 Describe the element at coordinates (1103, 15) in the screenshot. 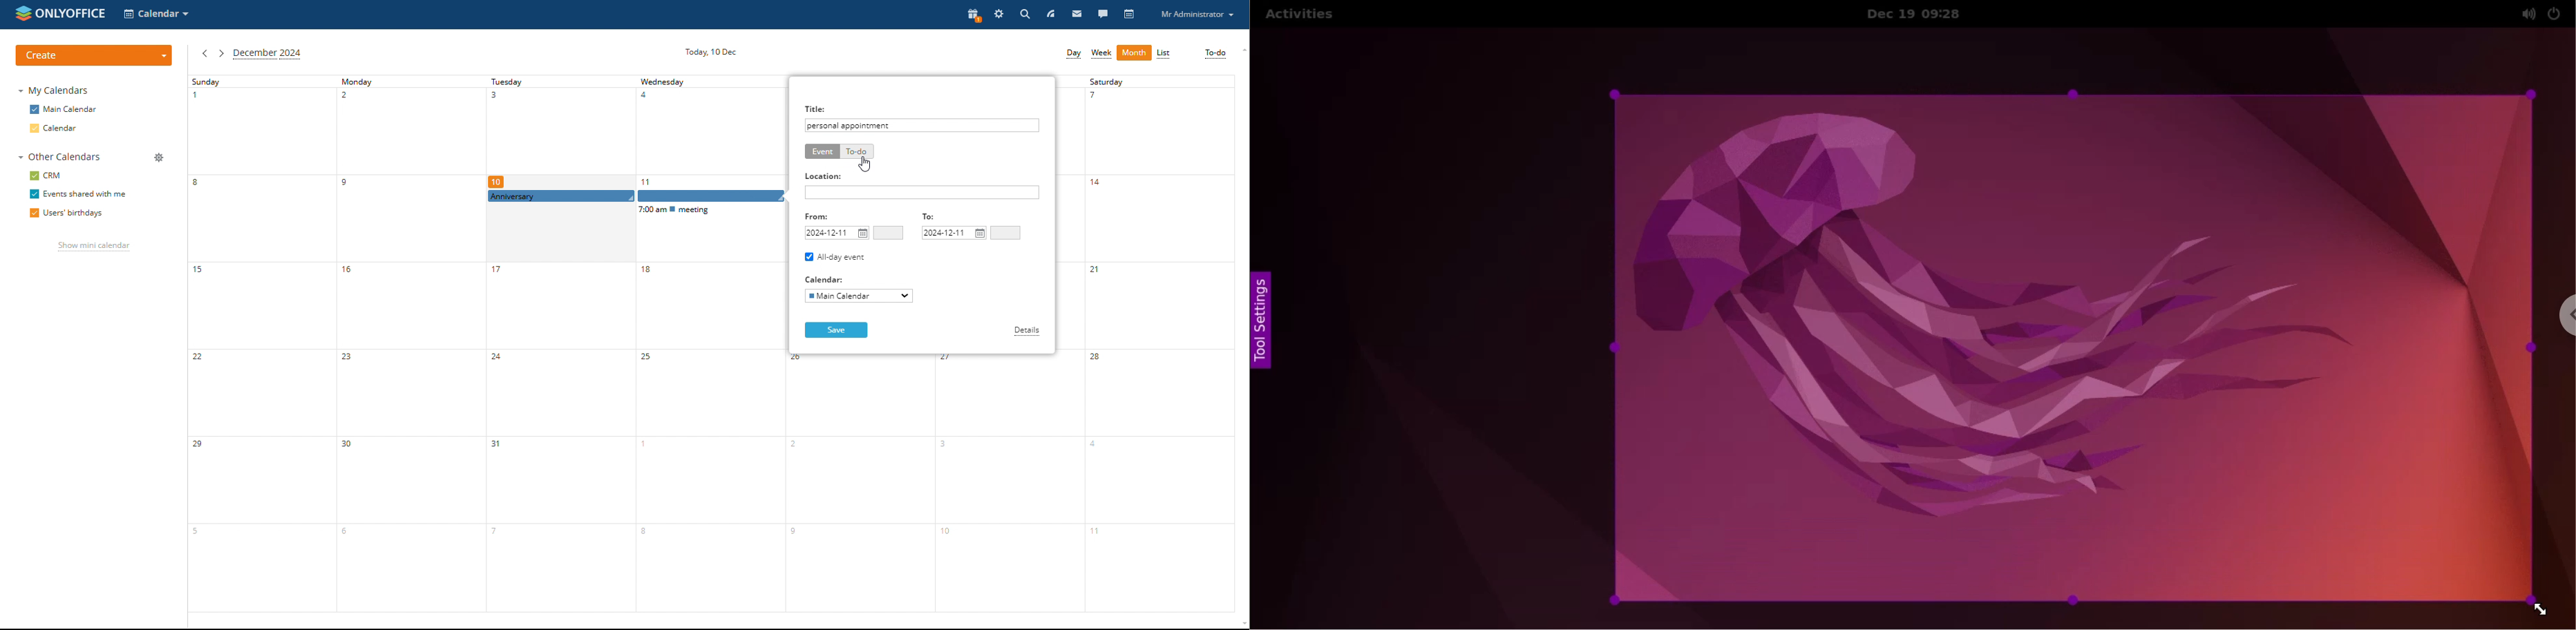

I see `talk` at that location.